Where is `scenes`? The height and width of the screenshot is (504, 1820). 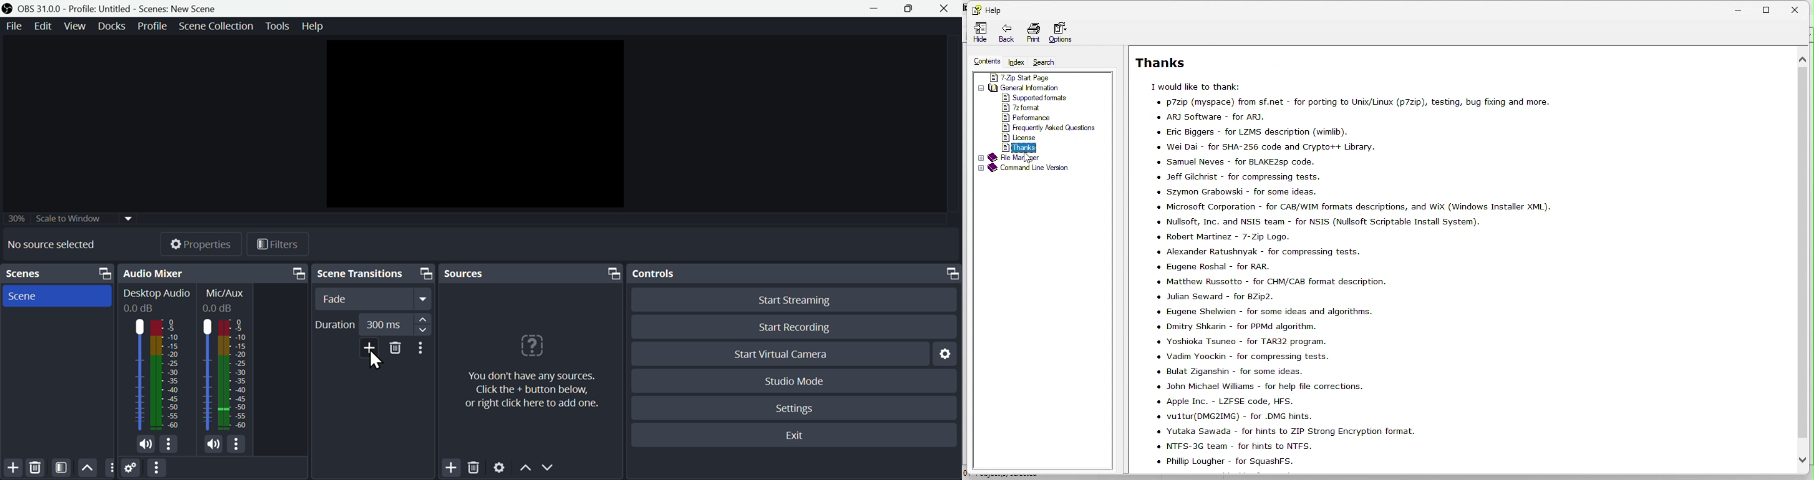 scenes is located at coordinates (57, 296).